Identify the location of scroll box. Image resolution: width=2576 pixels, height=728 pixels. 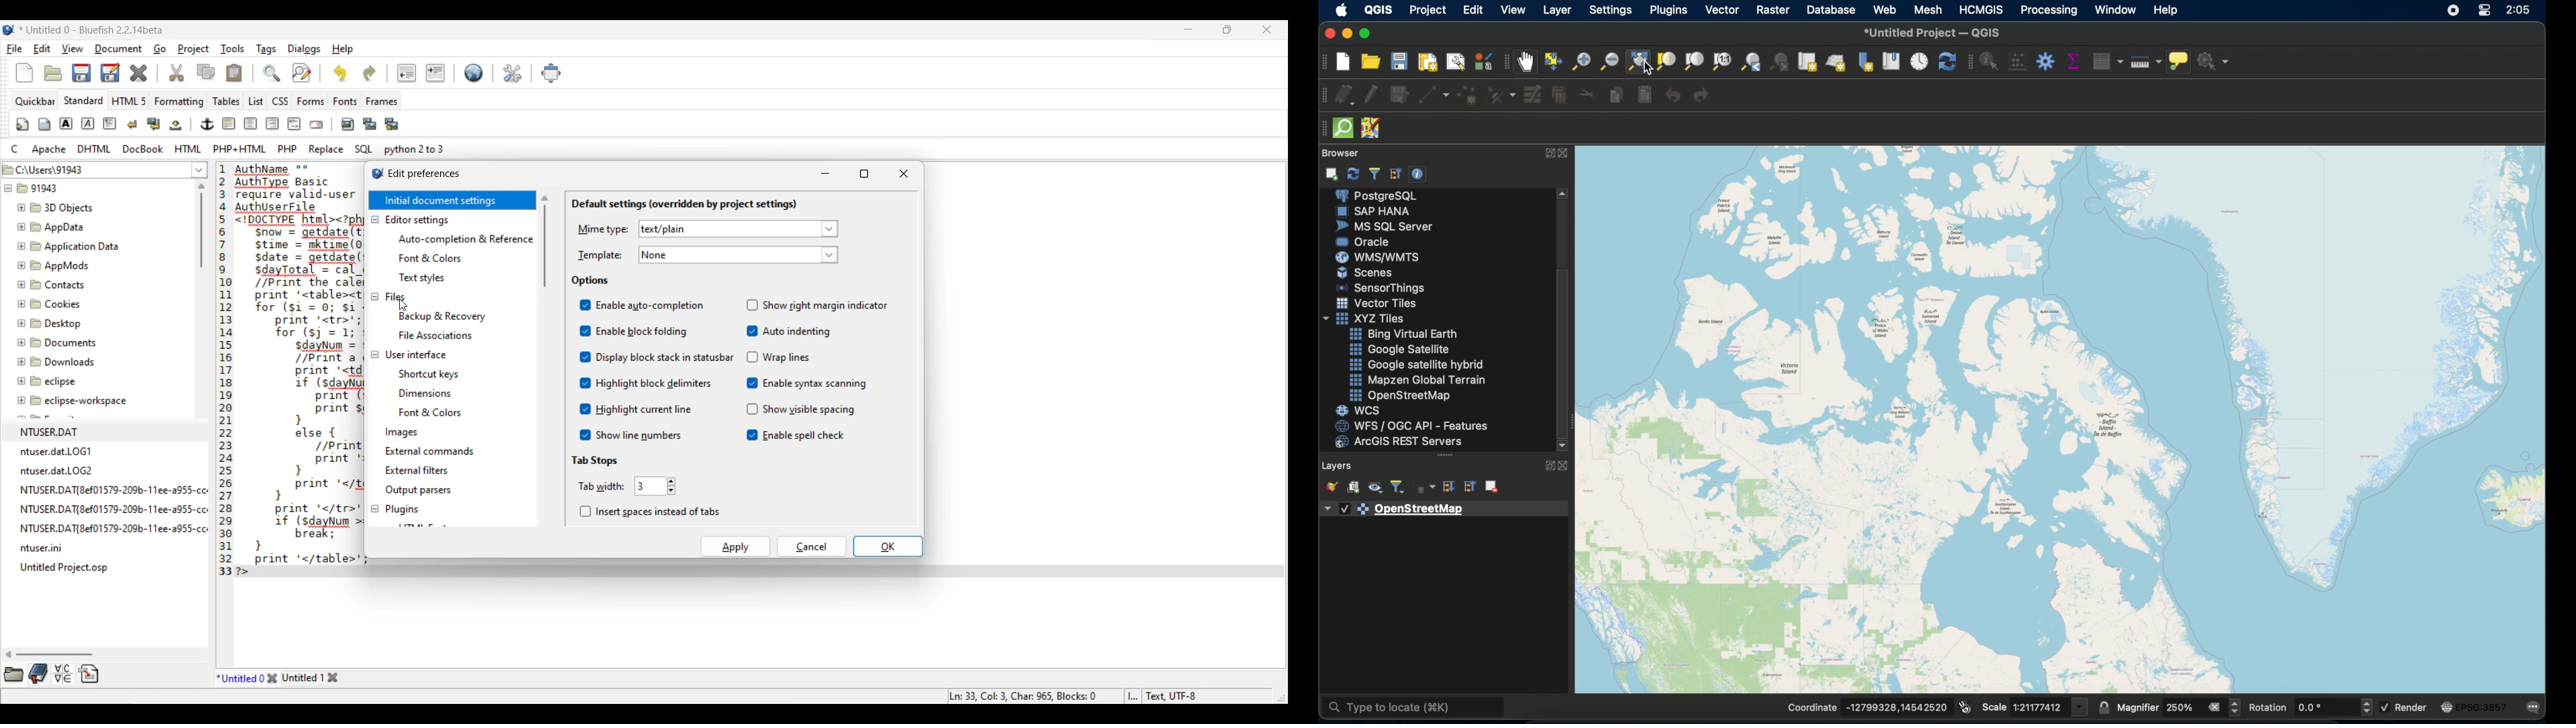
(1565, 352).